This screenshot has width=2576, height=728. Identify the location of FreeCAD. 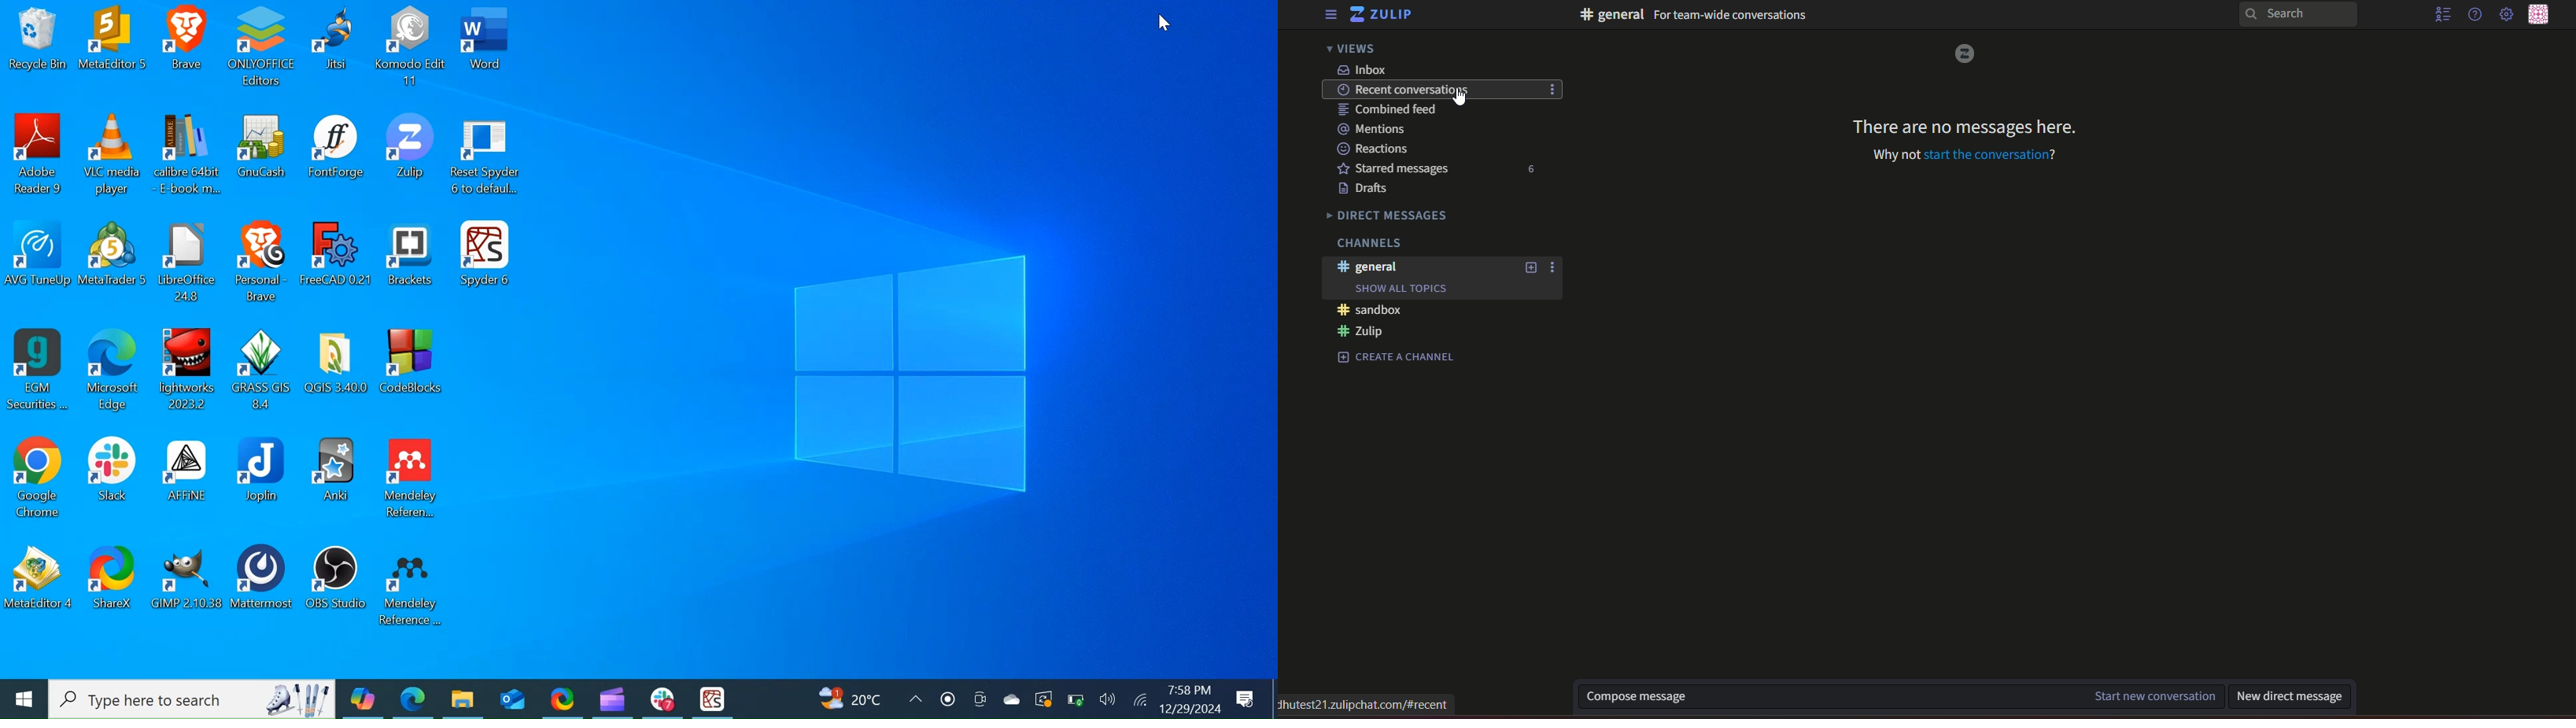
(337, 262).